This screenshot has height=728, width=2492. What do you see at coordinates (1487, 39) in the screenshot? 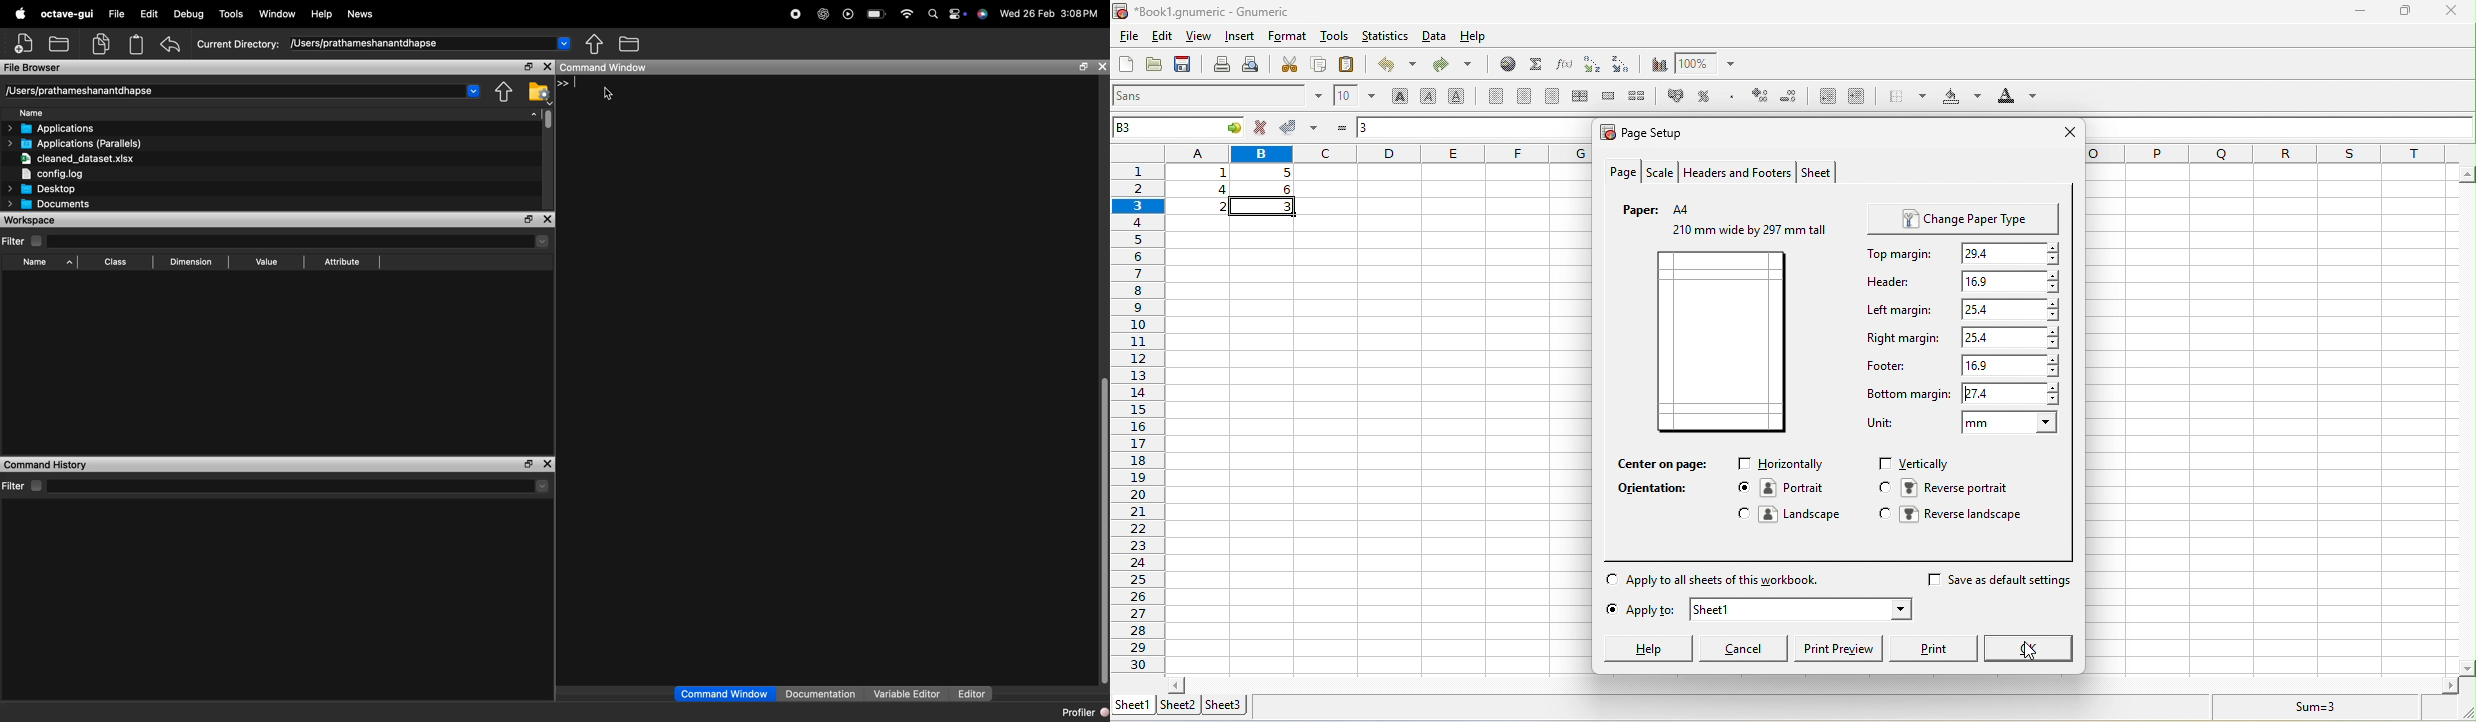
I see `help` at bounding box center [1487, 39].